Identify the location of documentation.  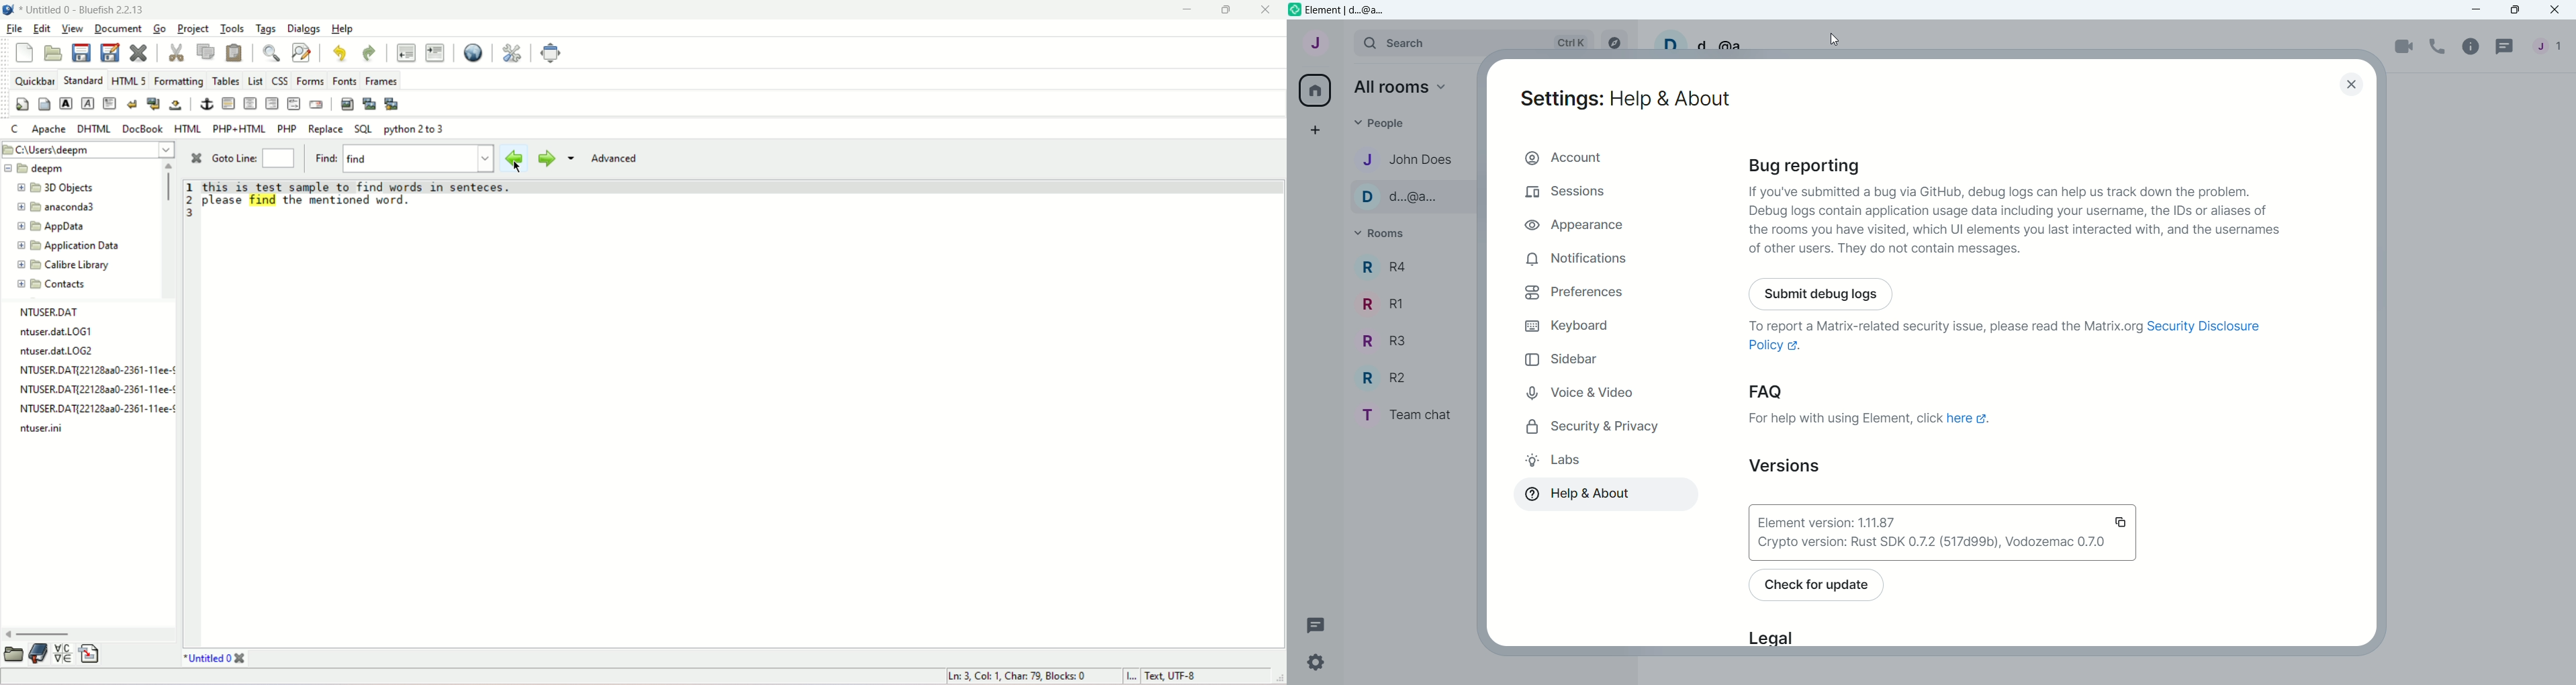
(38, 654).